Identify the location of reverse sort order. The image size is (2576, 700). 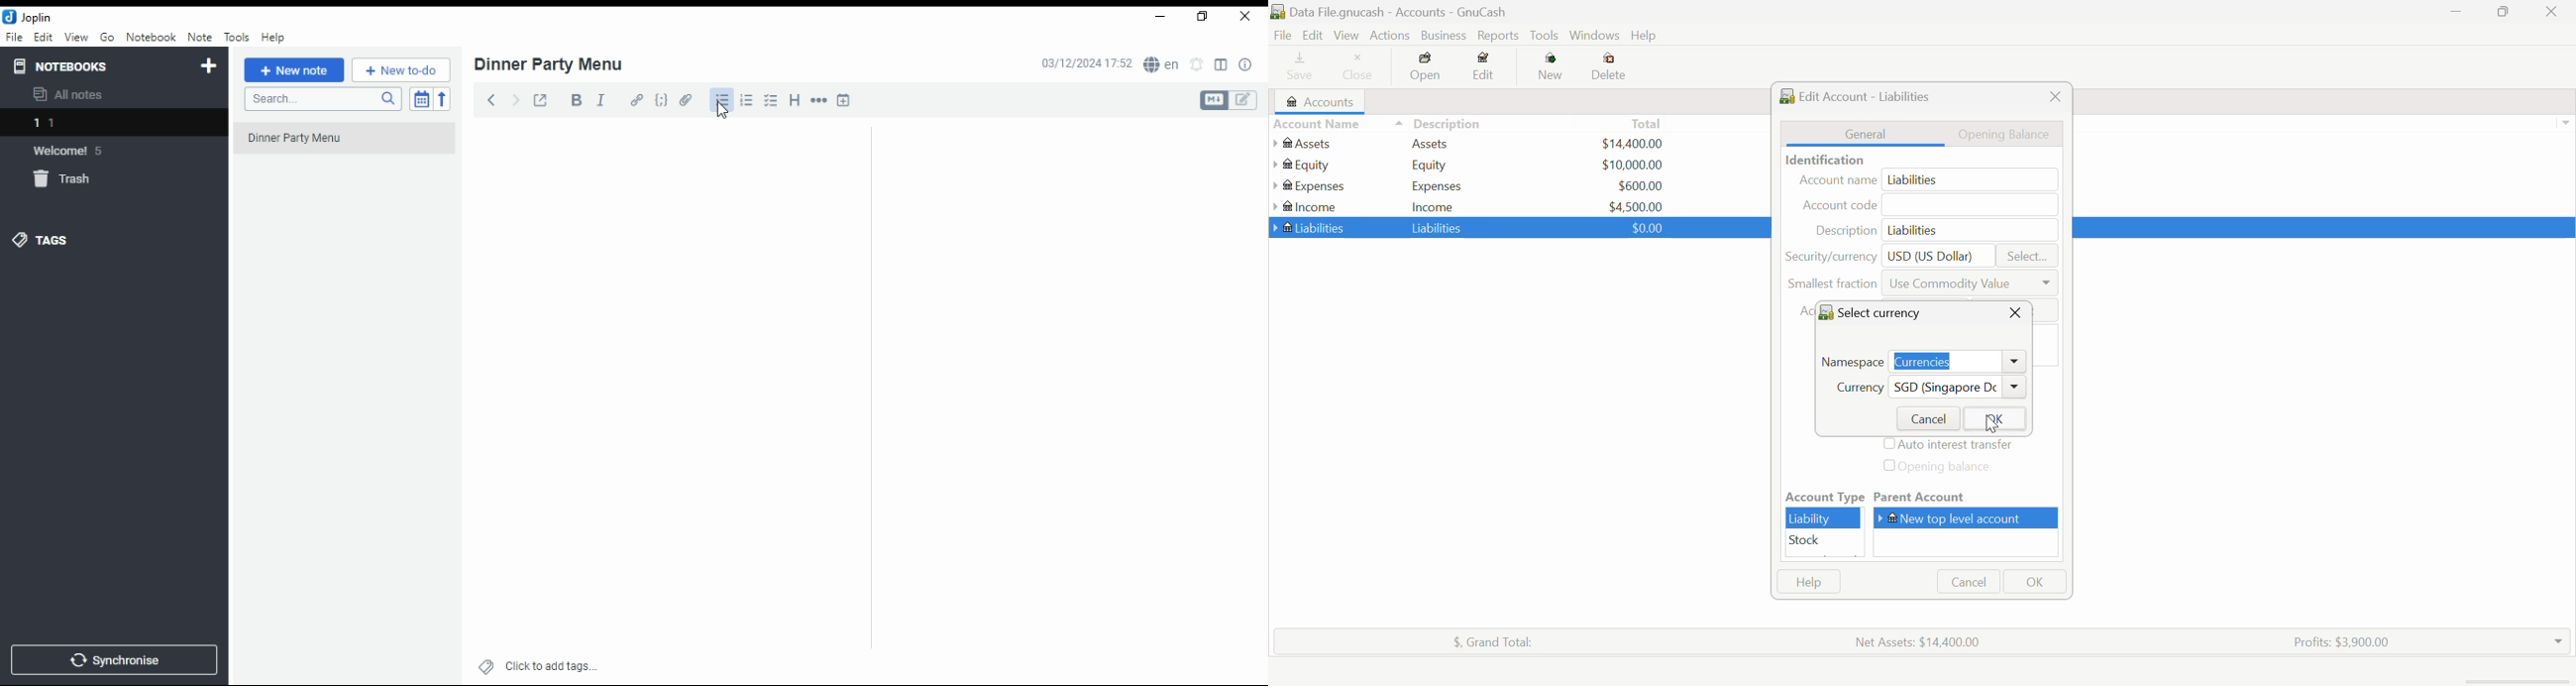
(444, 98).